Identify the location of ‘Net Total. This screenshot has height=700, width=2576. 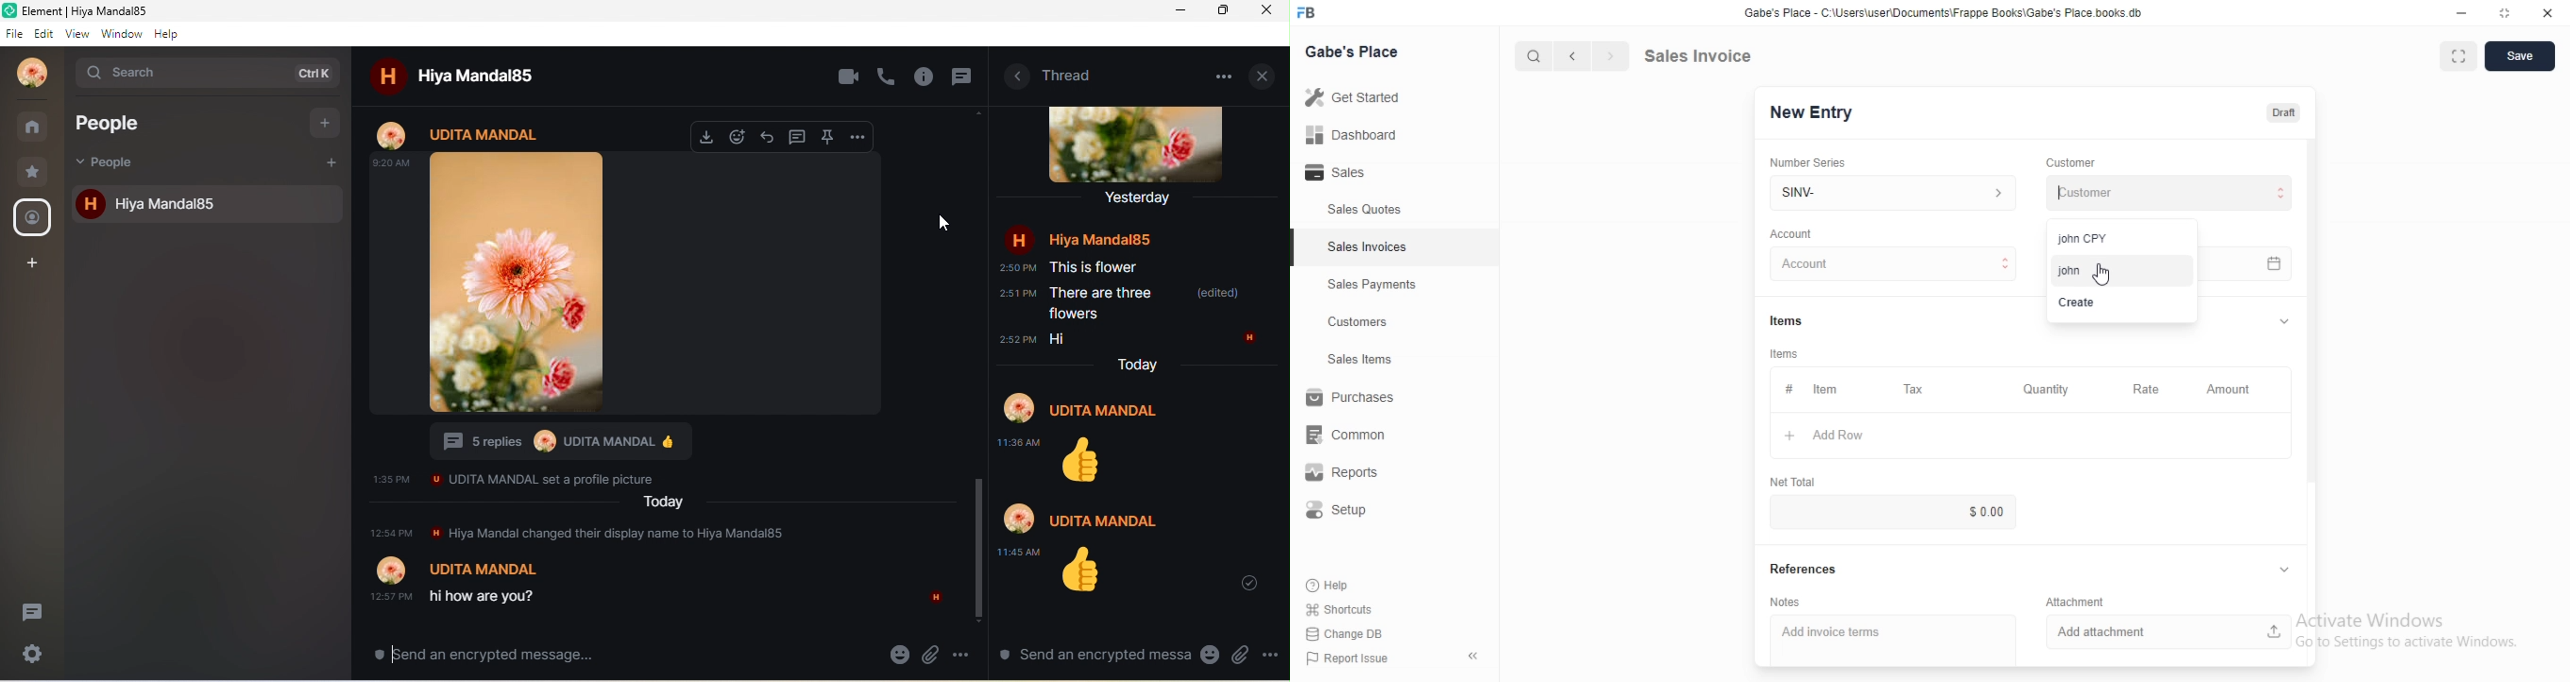
(1794, 480).